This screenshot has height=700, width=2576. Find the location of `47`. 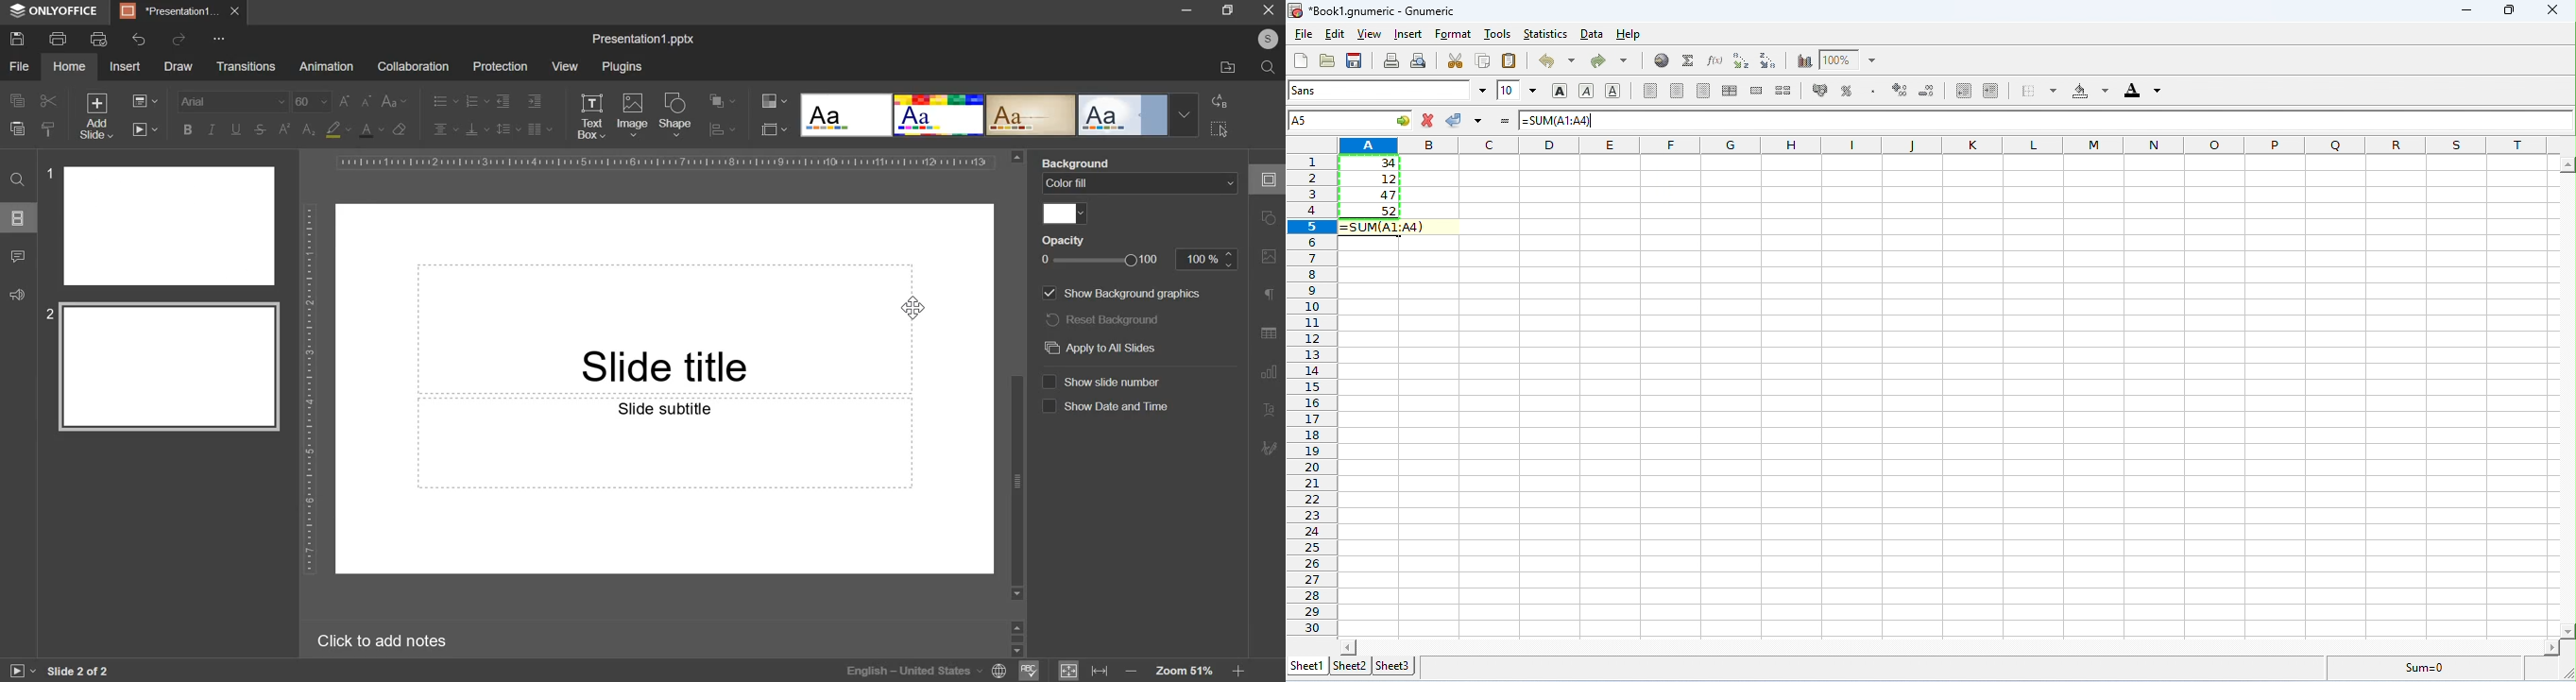

47 is located at coordinates (1373, 196).